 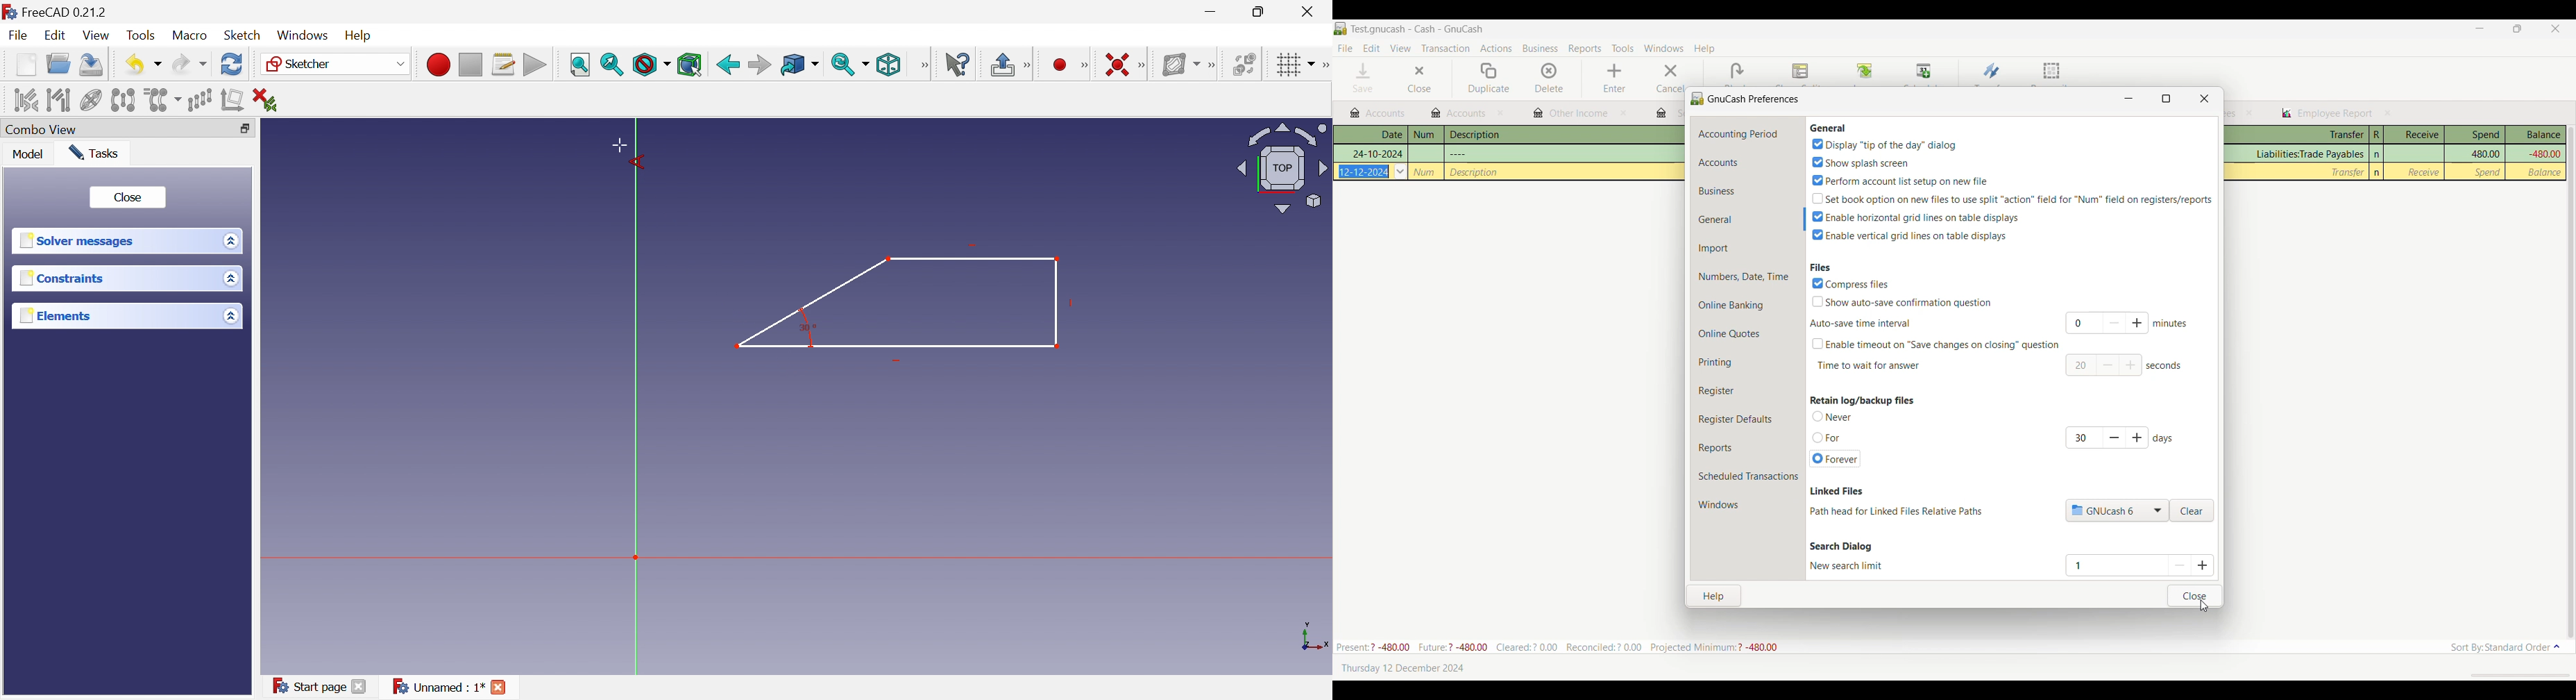 What do you see at coordinates (1282, 167) in the screenshot?
I see `Viewing angle` at bounding box center [1282, 167].